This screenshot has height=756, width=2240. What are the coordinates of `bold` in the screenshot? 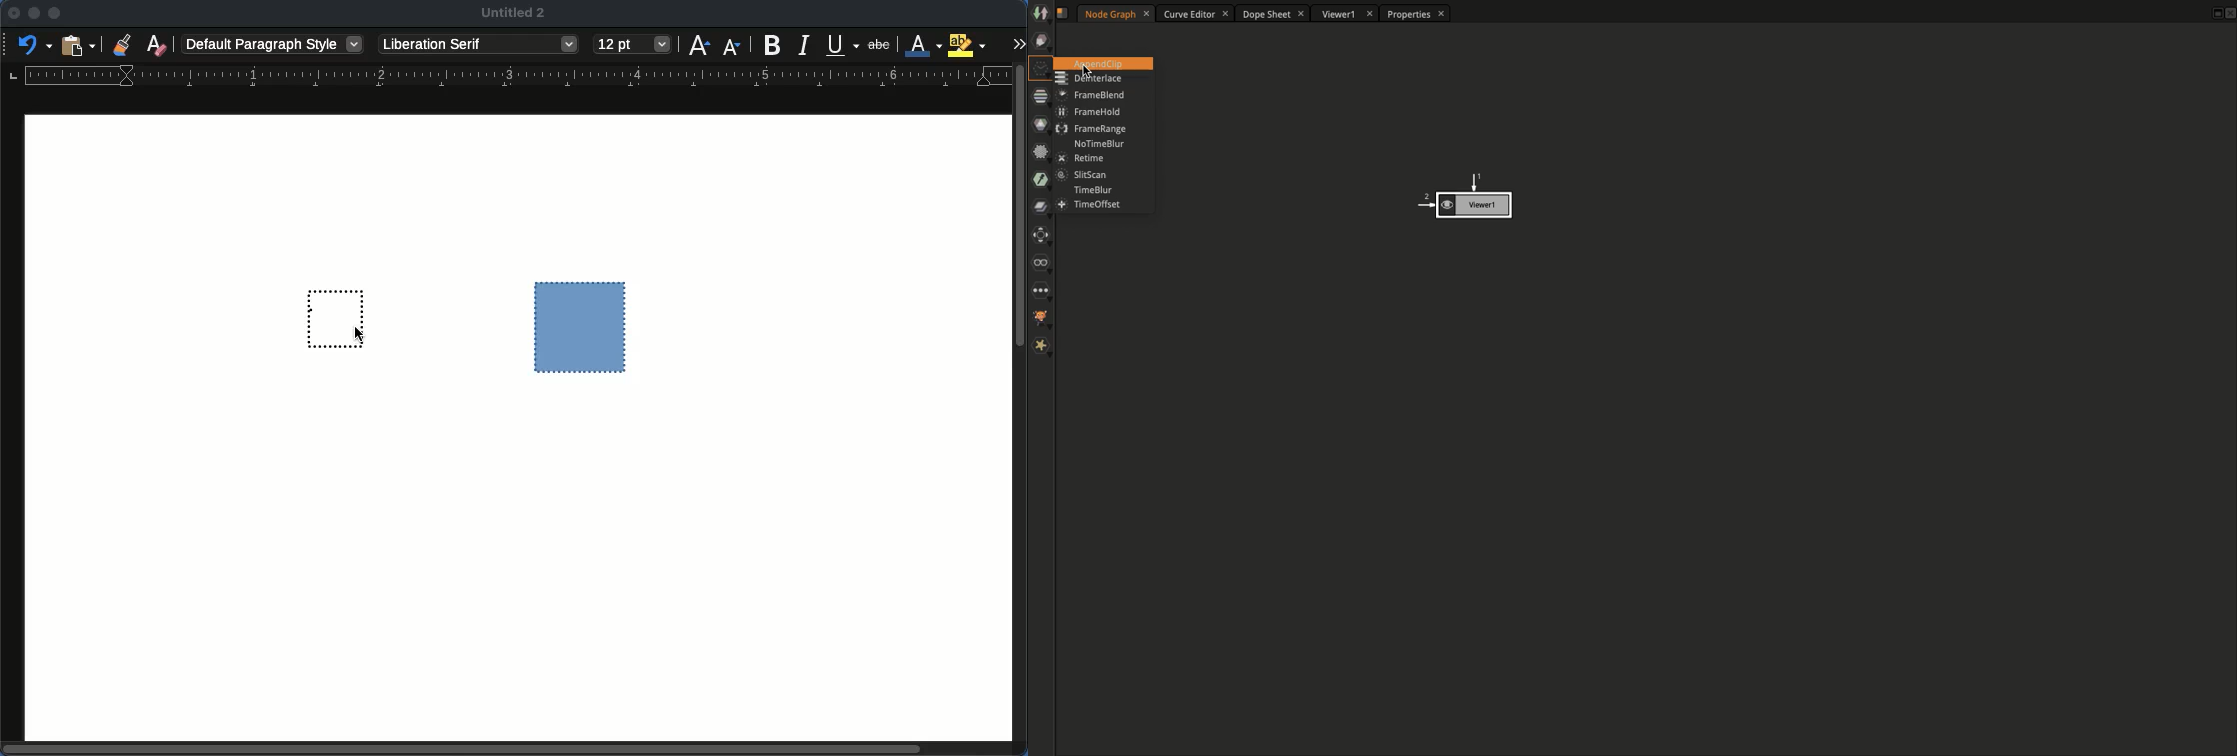 It's located at (772, 45).